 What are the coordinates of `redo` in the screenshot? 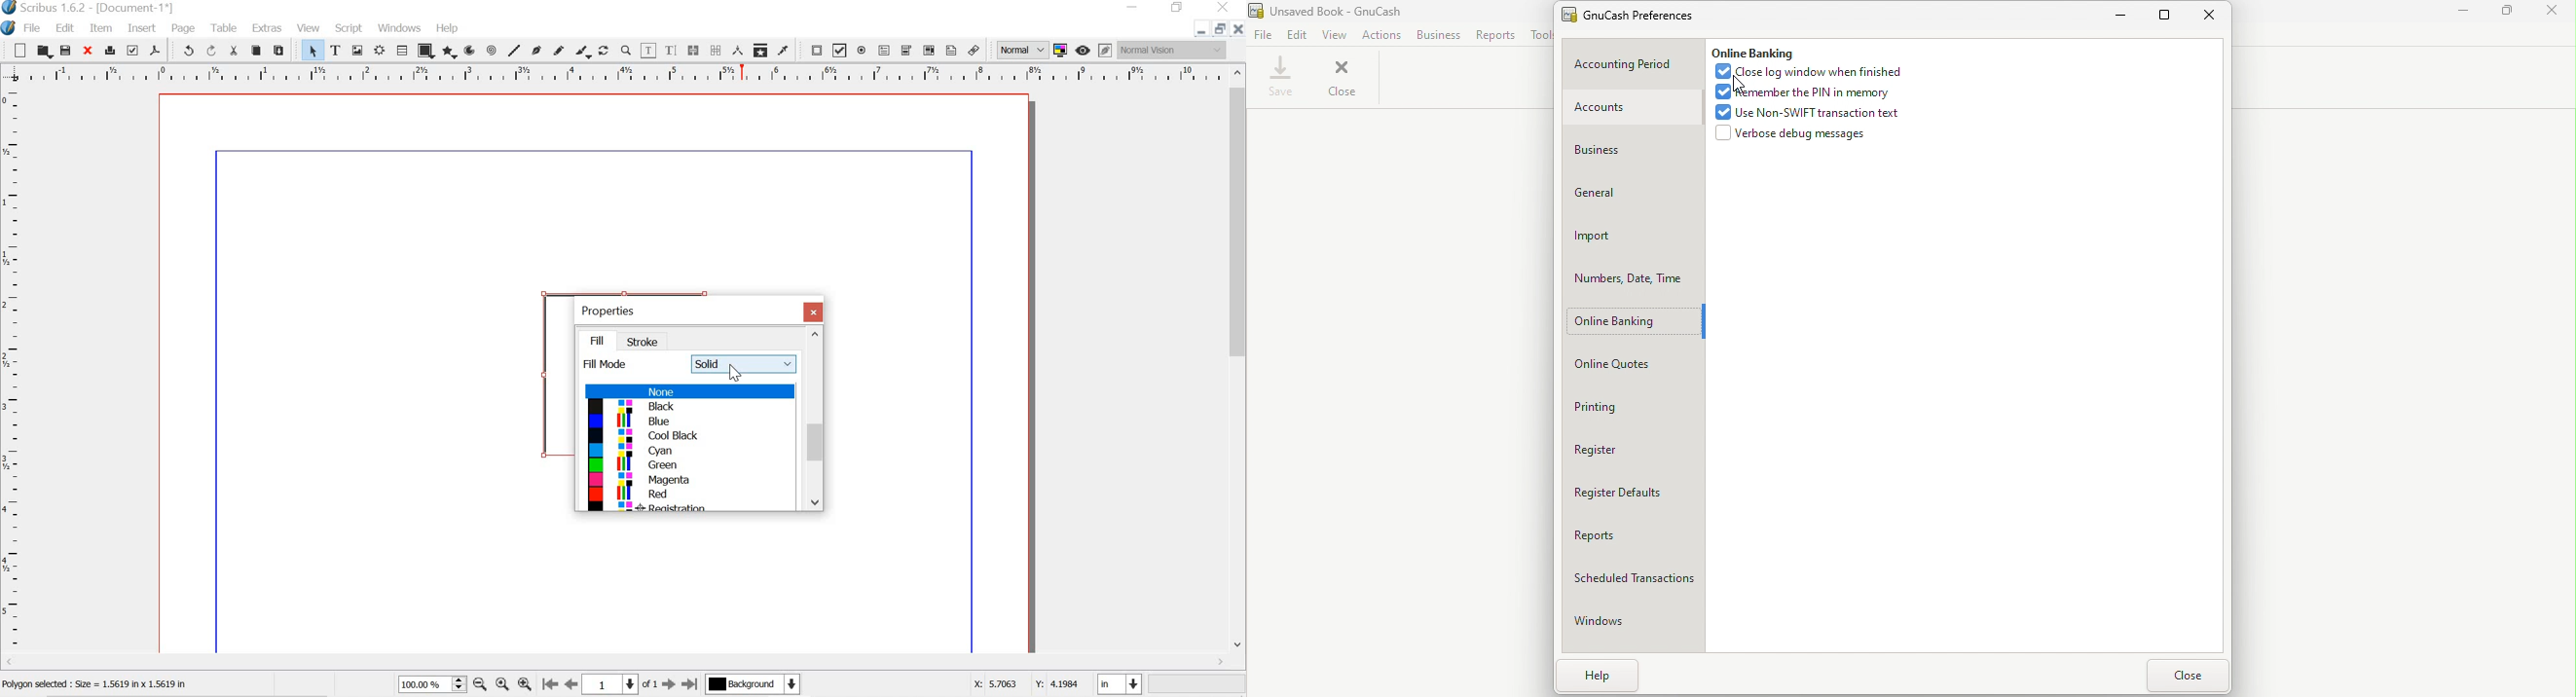 It's located at (213, 51).